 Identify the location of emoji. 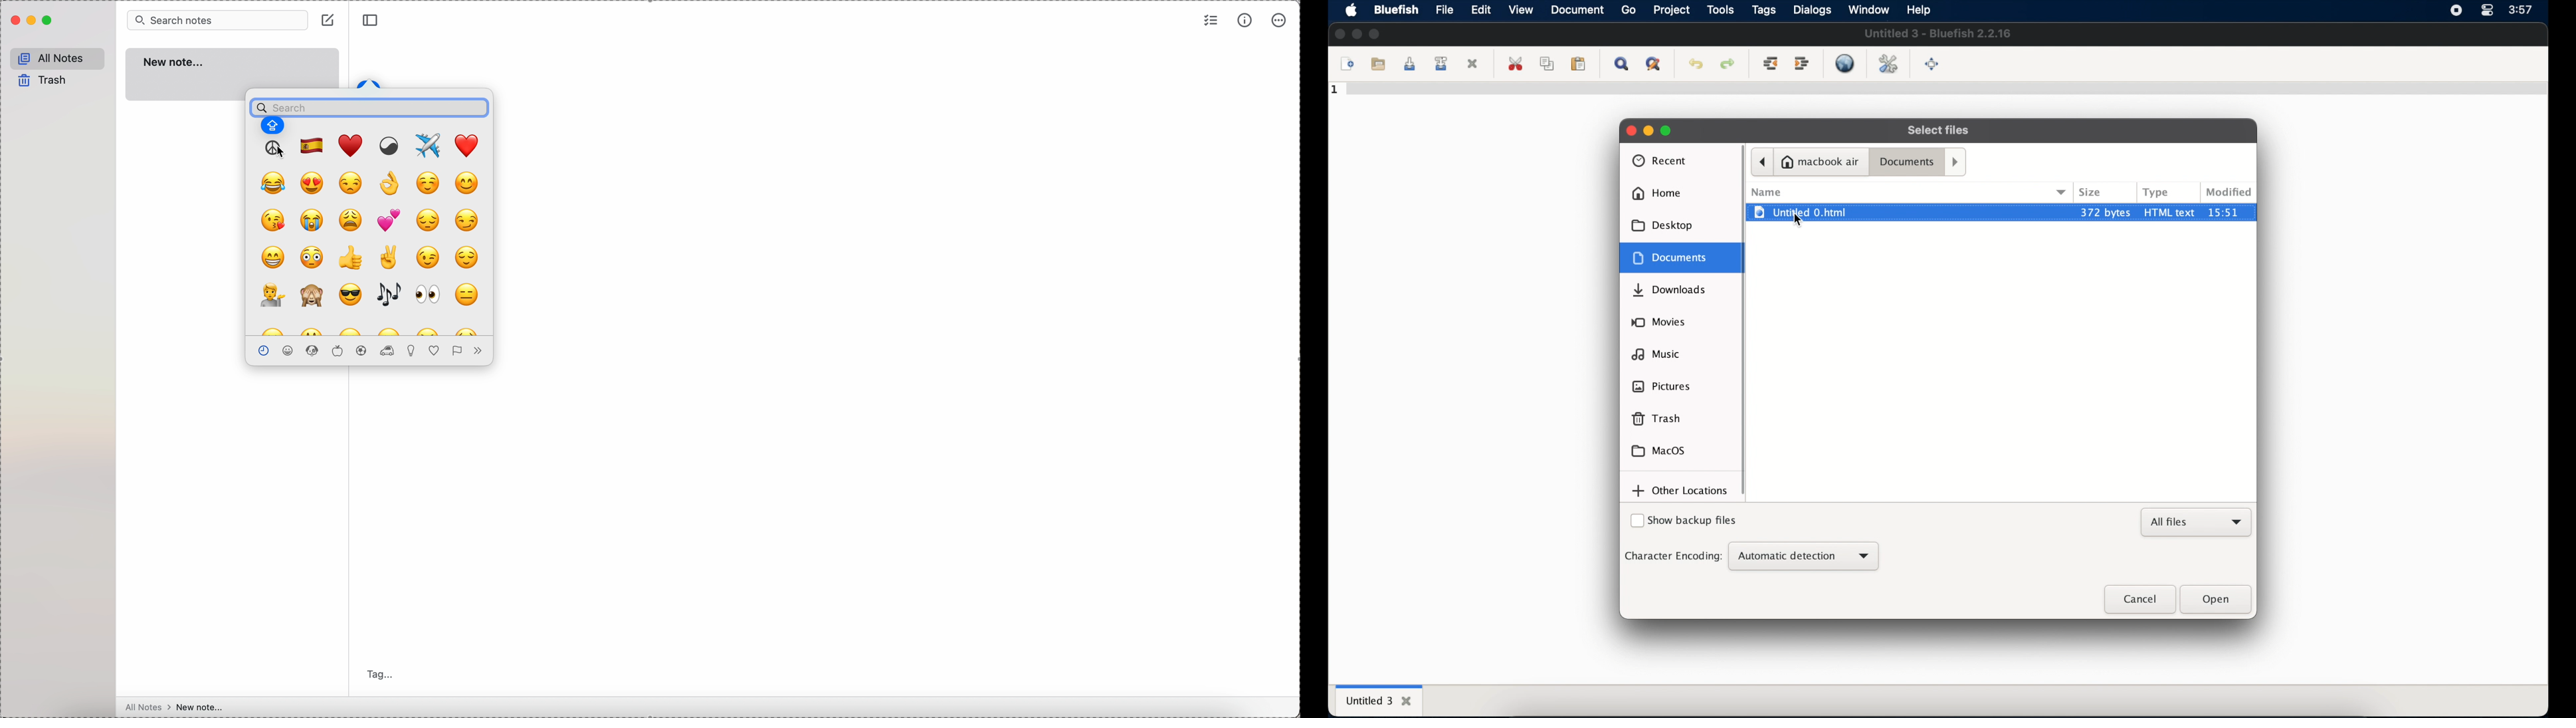
(467, 329).